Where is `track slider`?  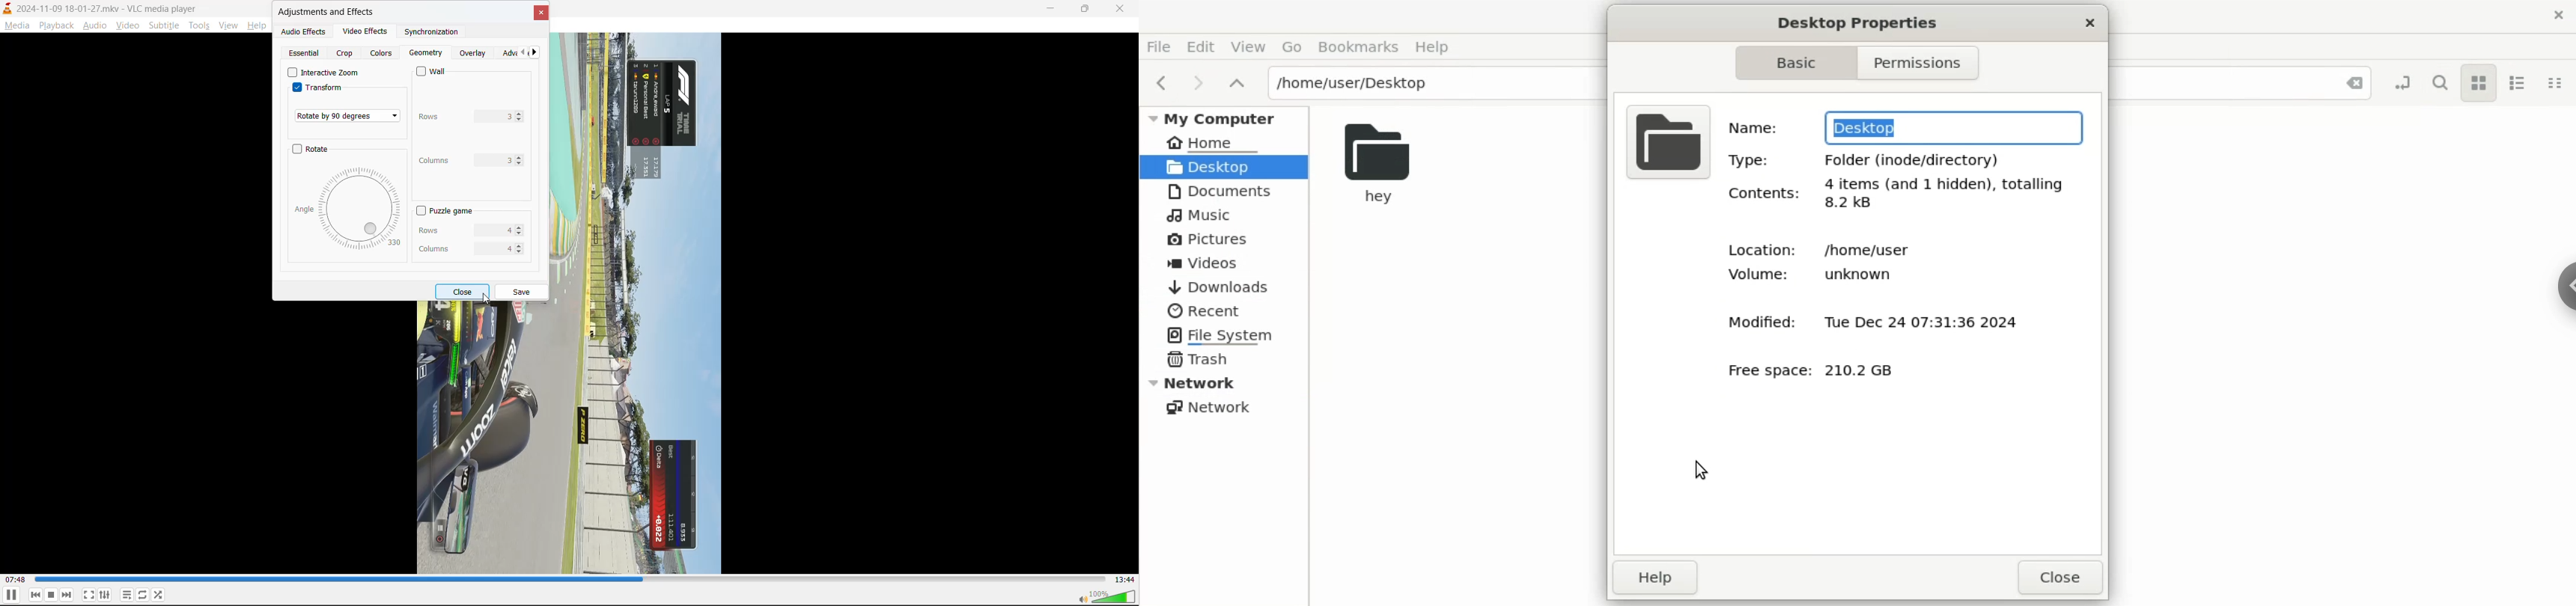 track slider is located at coordinates (572, 580).